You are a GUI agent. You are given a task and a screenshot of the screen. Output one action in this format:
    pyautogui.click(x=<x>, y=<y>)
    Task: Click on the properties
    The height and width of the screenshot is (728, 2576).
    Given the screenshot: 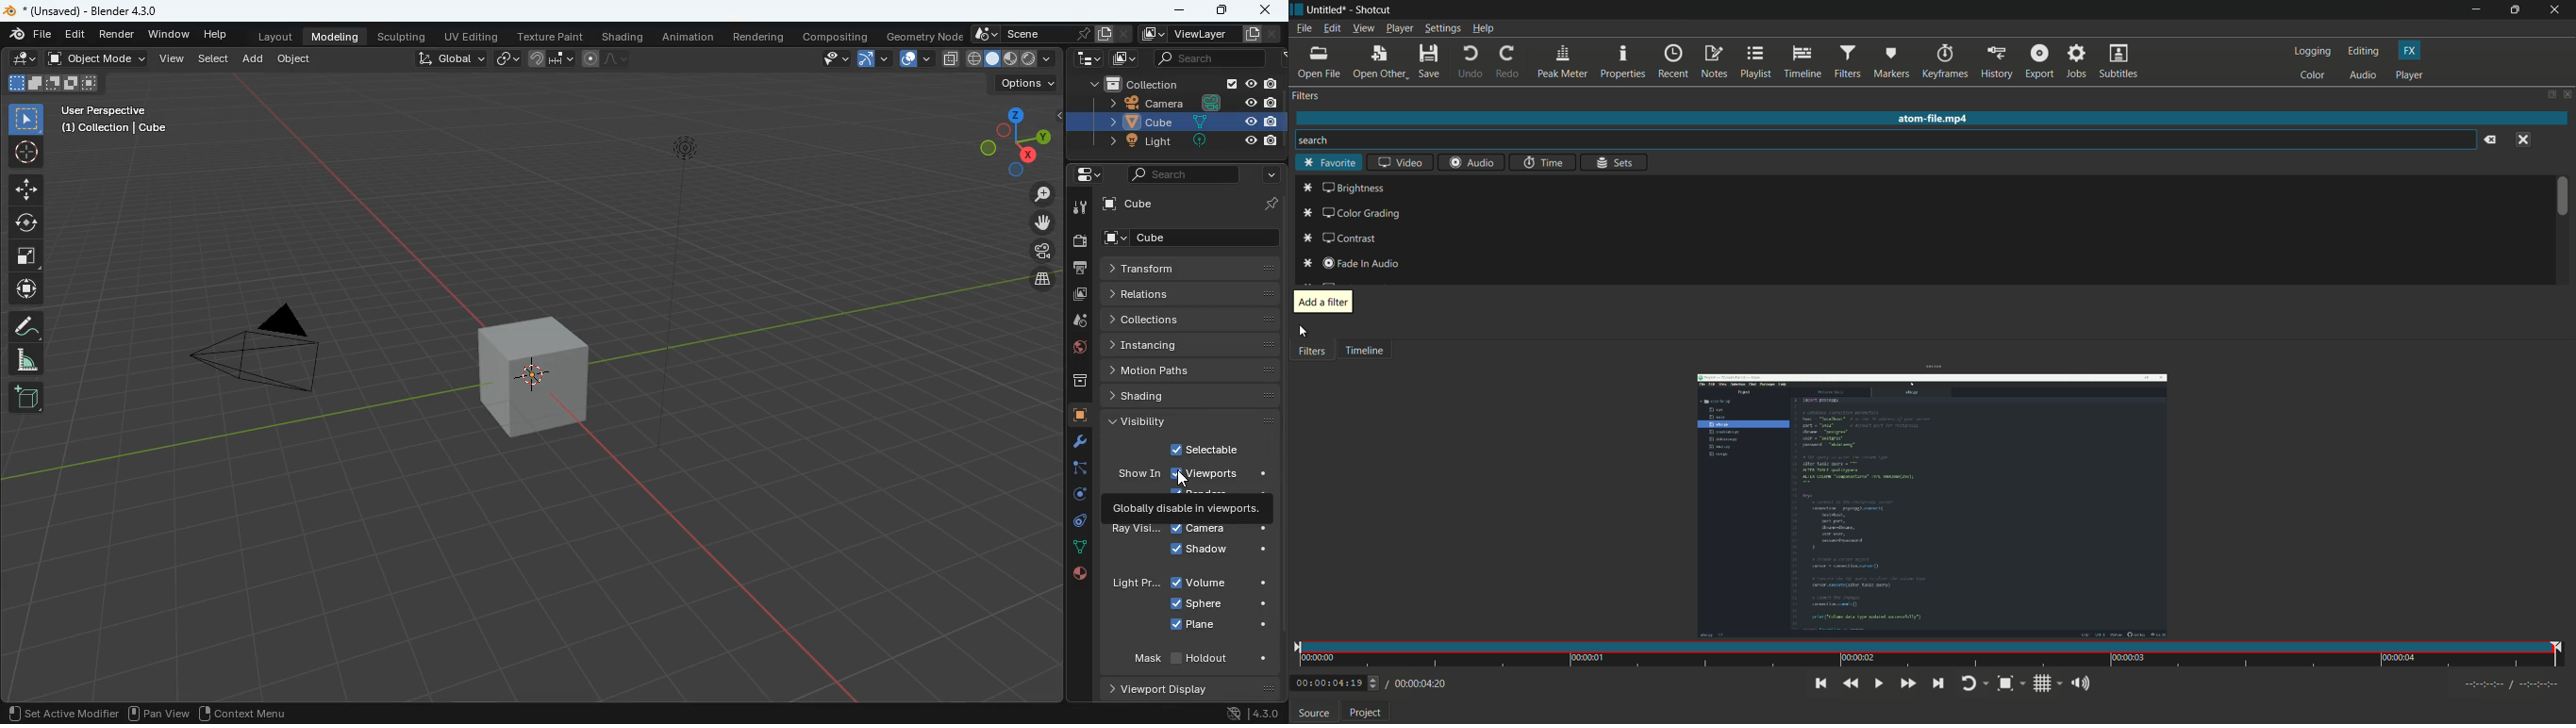 What is the action you would take?
    pyautogui.click(x=1622, y=62)
    